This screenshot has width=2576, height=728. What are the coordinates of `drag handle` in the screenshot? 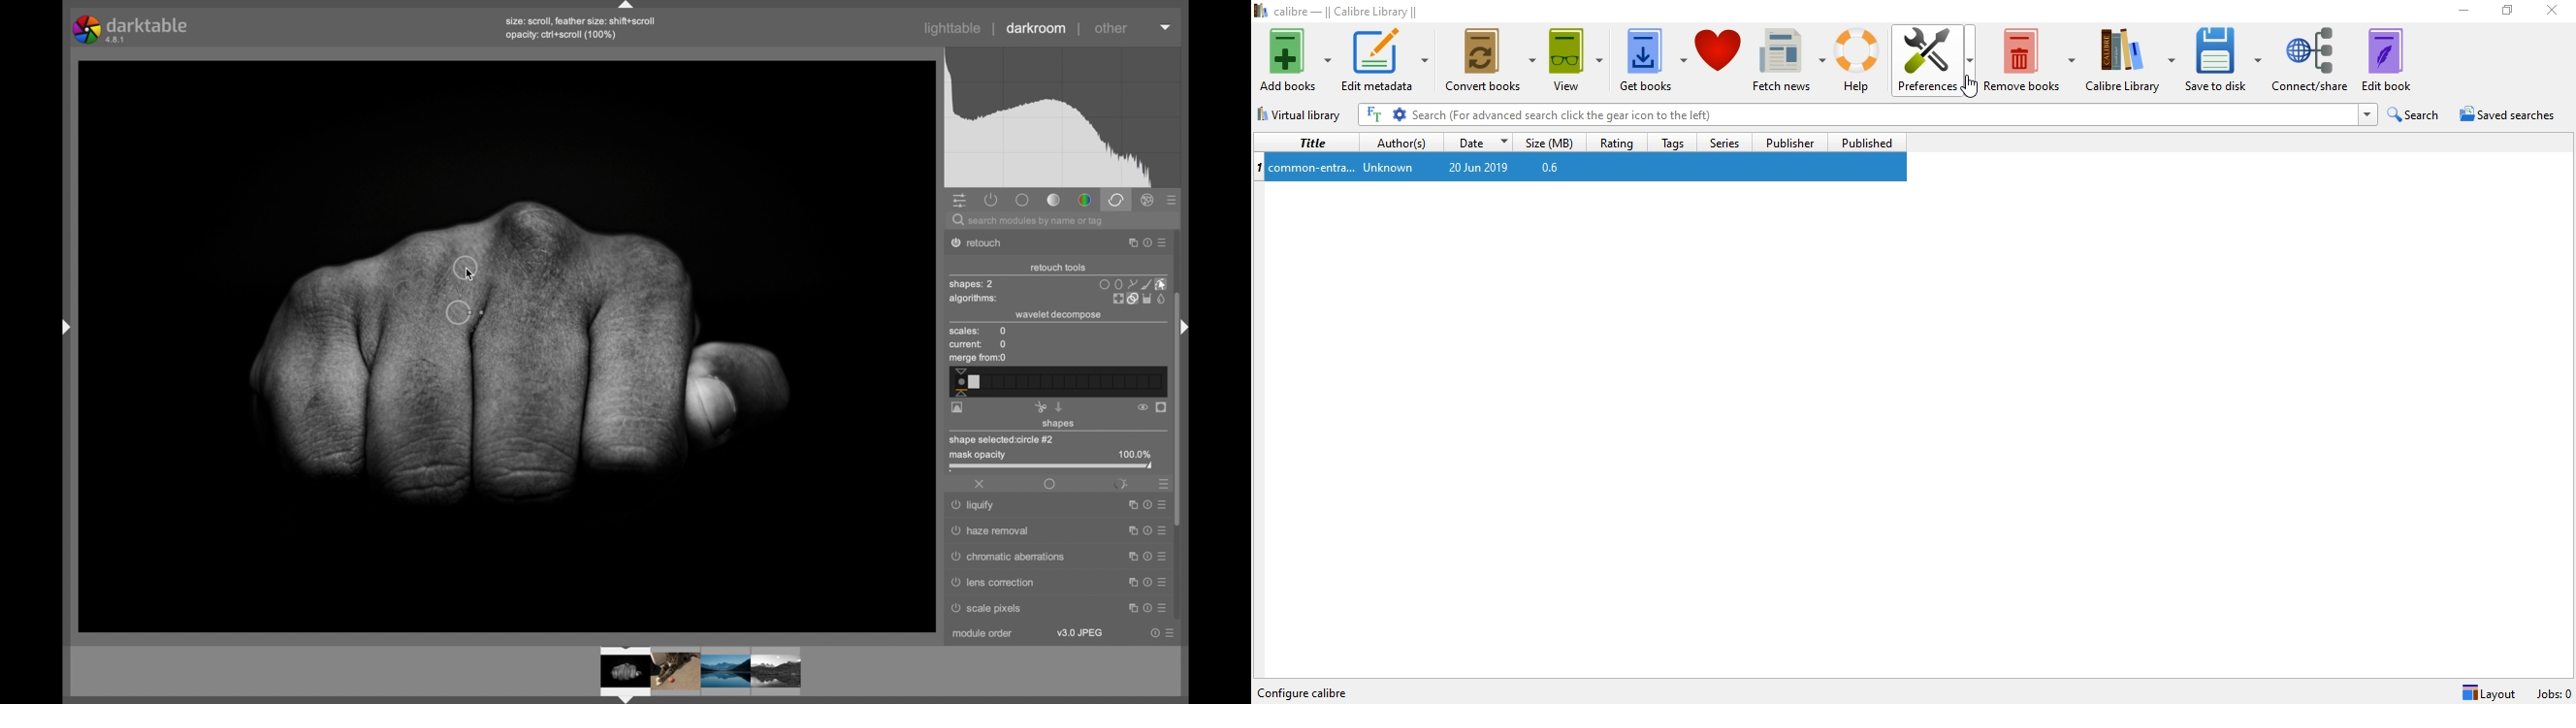 It's located at (61, 326).